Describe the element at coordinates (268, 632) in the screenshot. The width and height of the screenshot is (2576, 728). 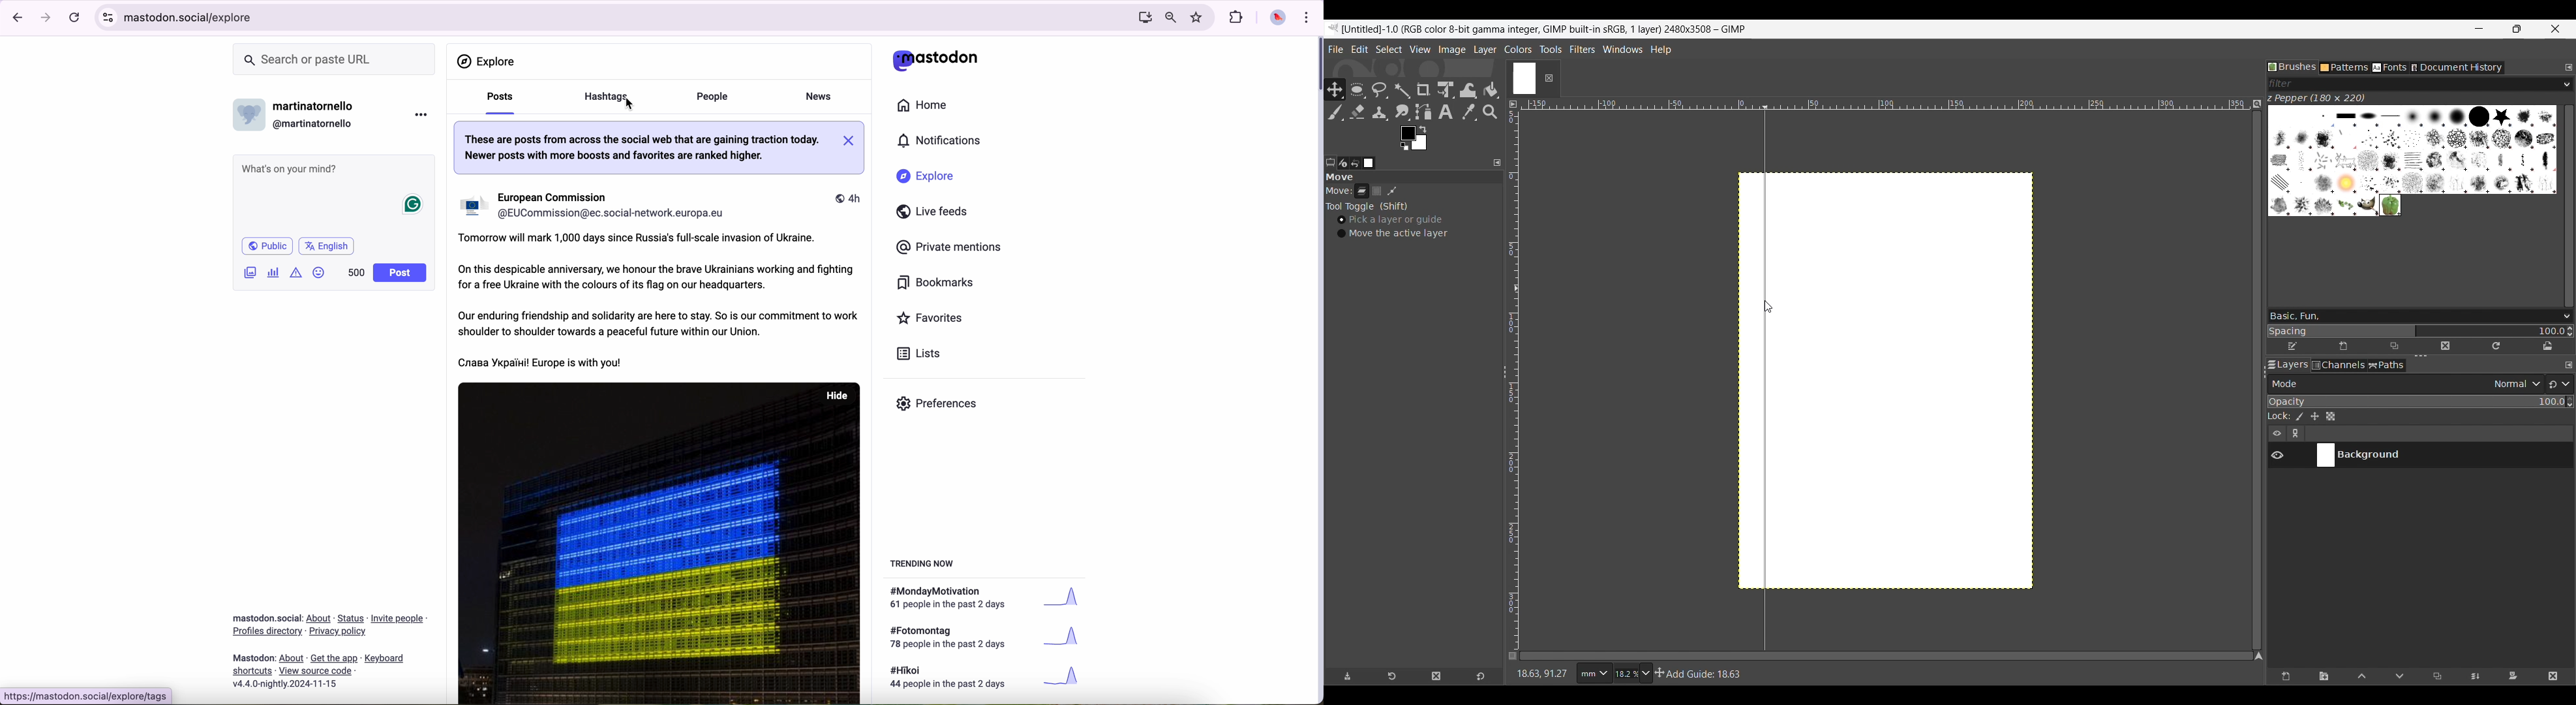
I see `link` at that location.